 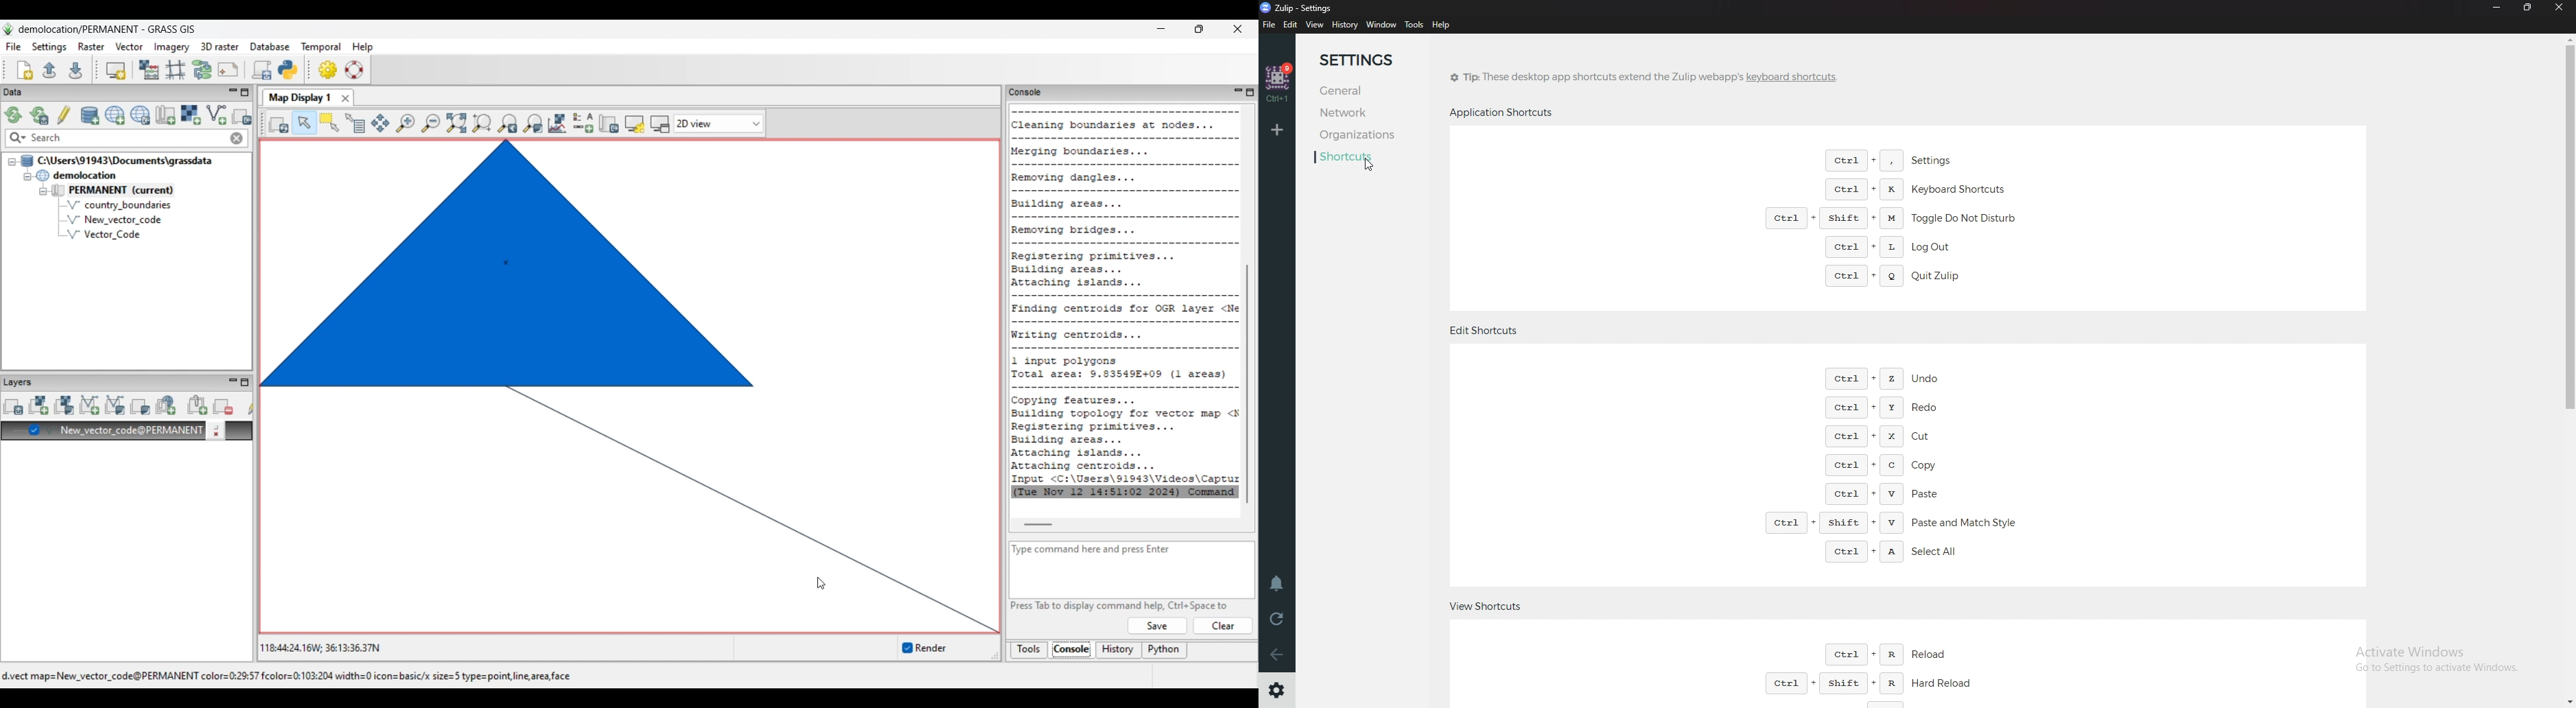 I want to click on Edit, so click(x=1291, y=25).